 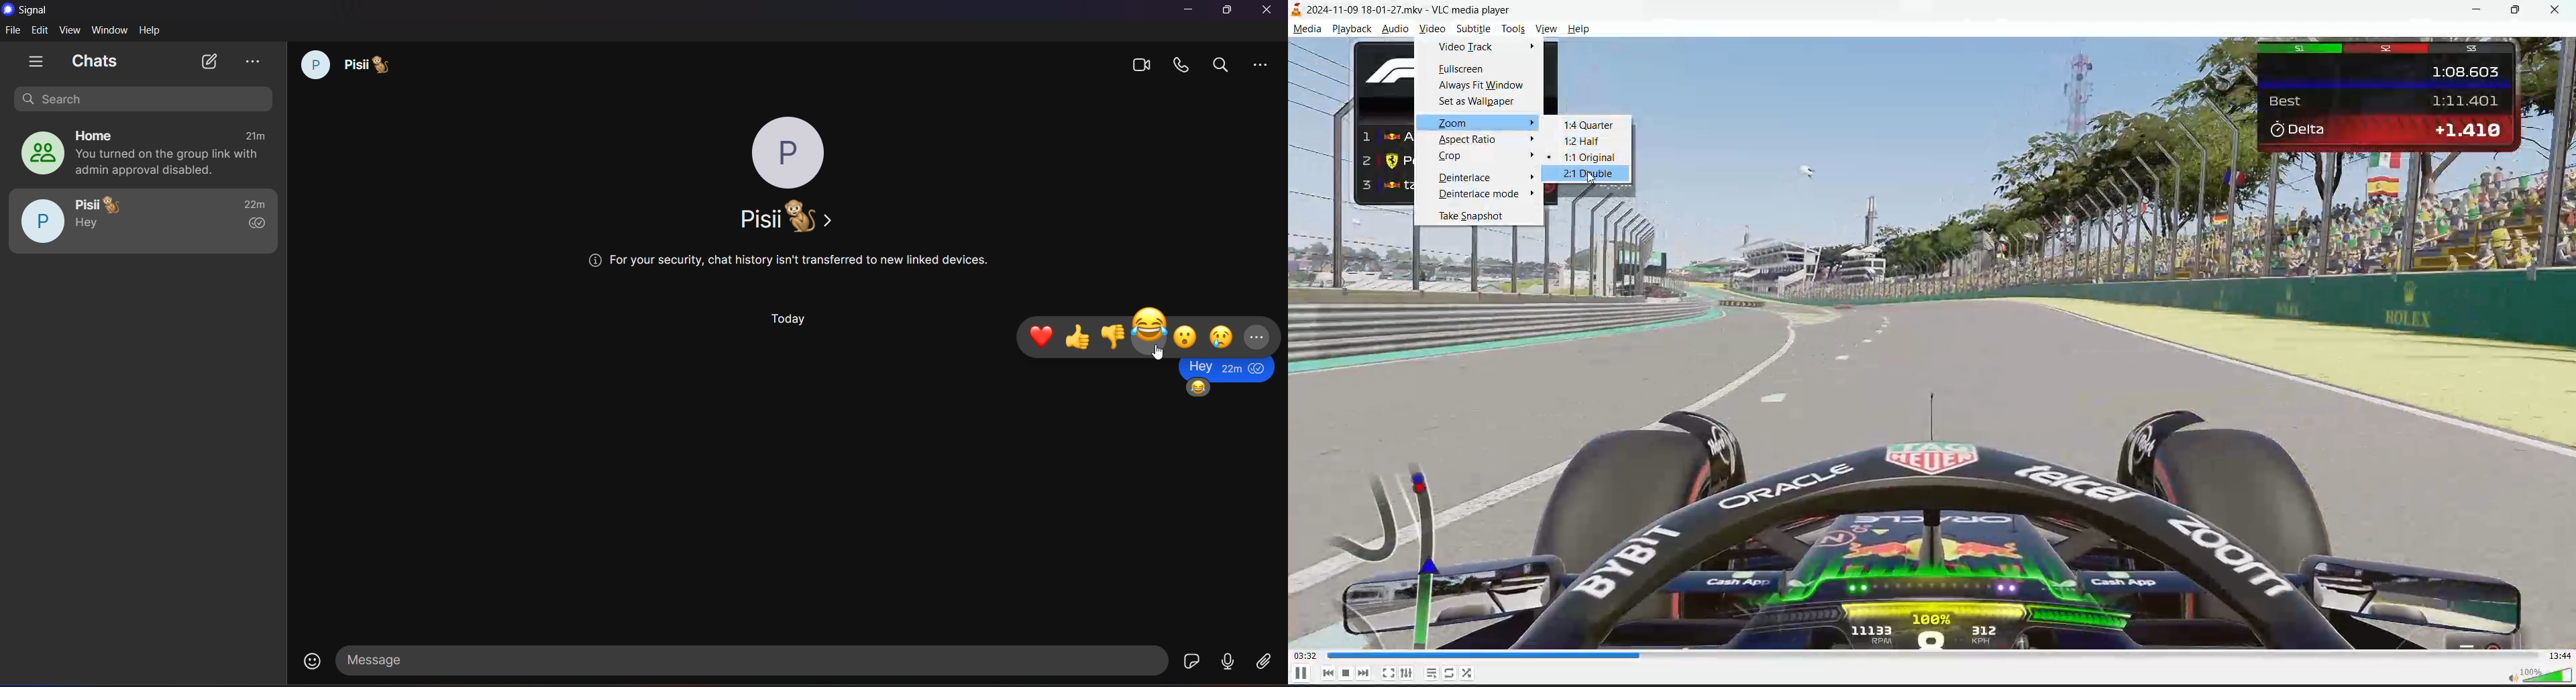 I want to click on toggle playlist, so click(x=1433, y=673).